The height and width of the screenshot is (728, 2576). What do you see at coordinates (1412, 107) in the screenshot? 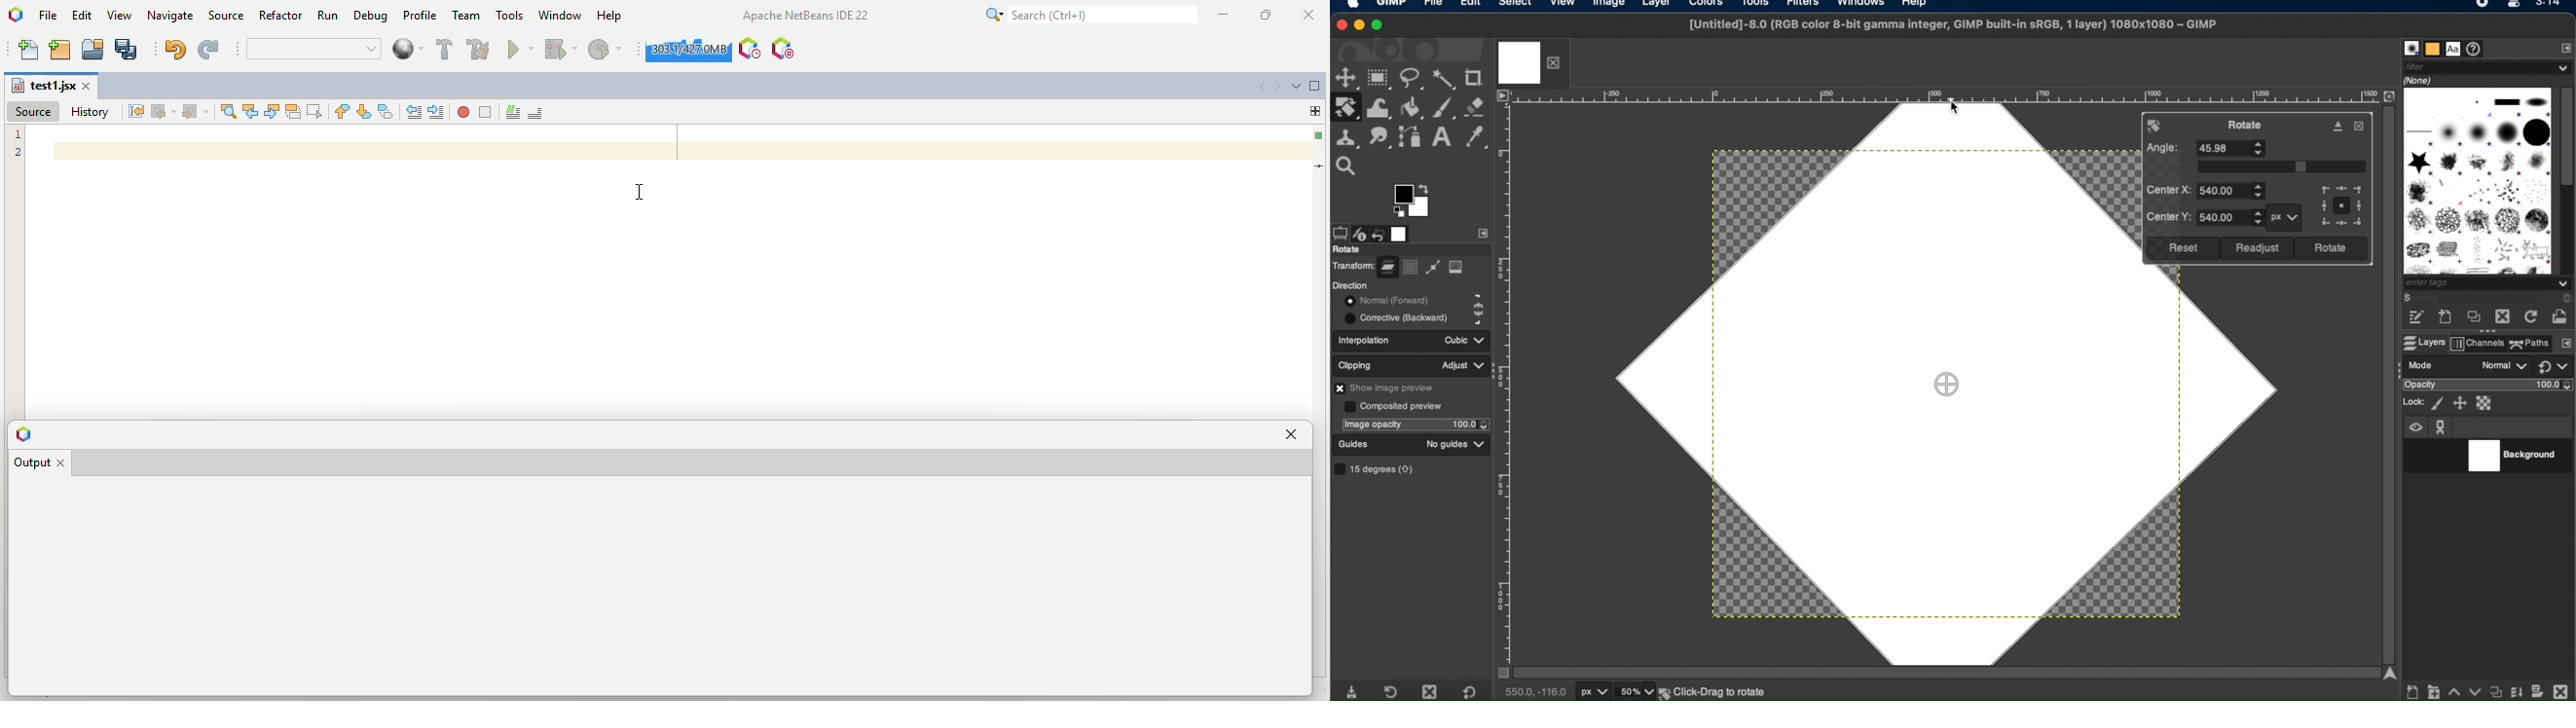
I see `bucket fill tool` at bounding box center [1412, 107].